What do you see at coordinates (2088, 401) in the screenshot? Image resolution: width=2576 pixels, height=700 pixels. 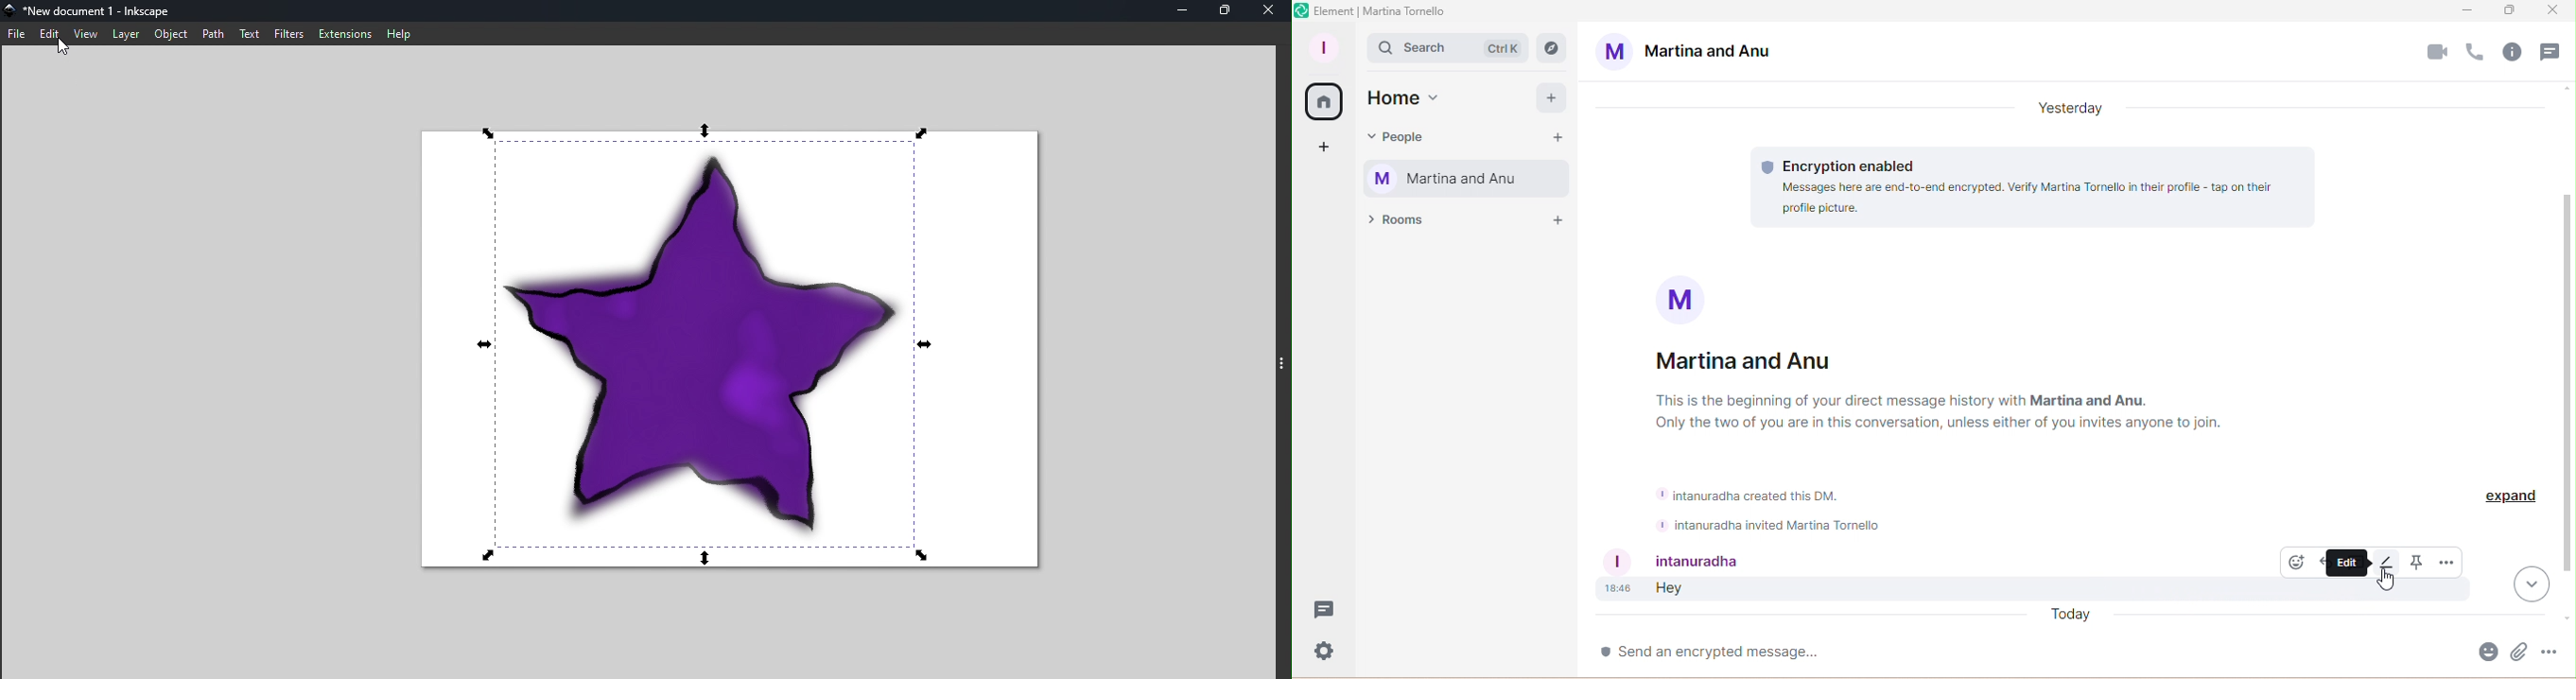 I see `Martina and Anu.` at bounding box center [2088, 401].